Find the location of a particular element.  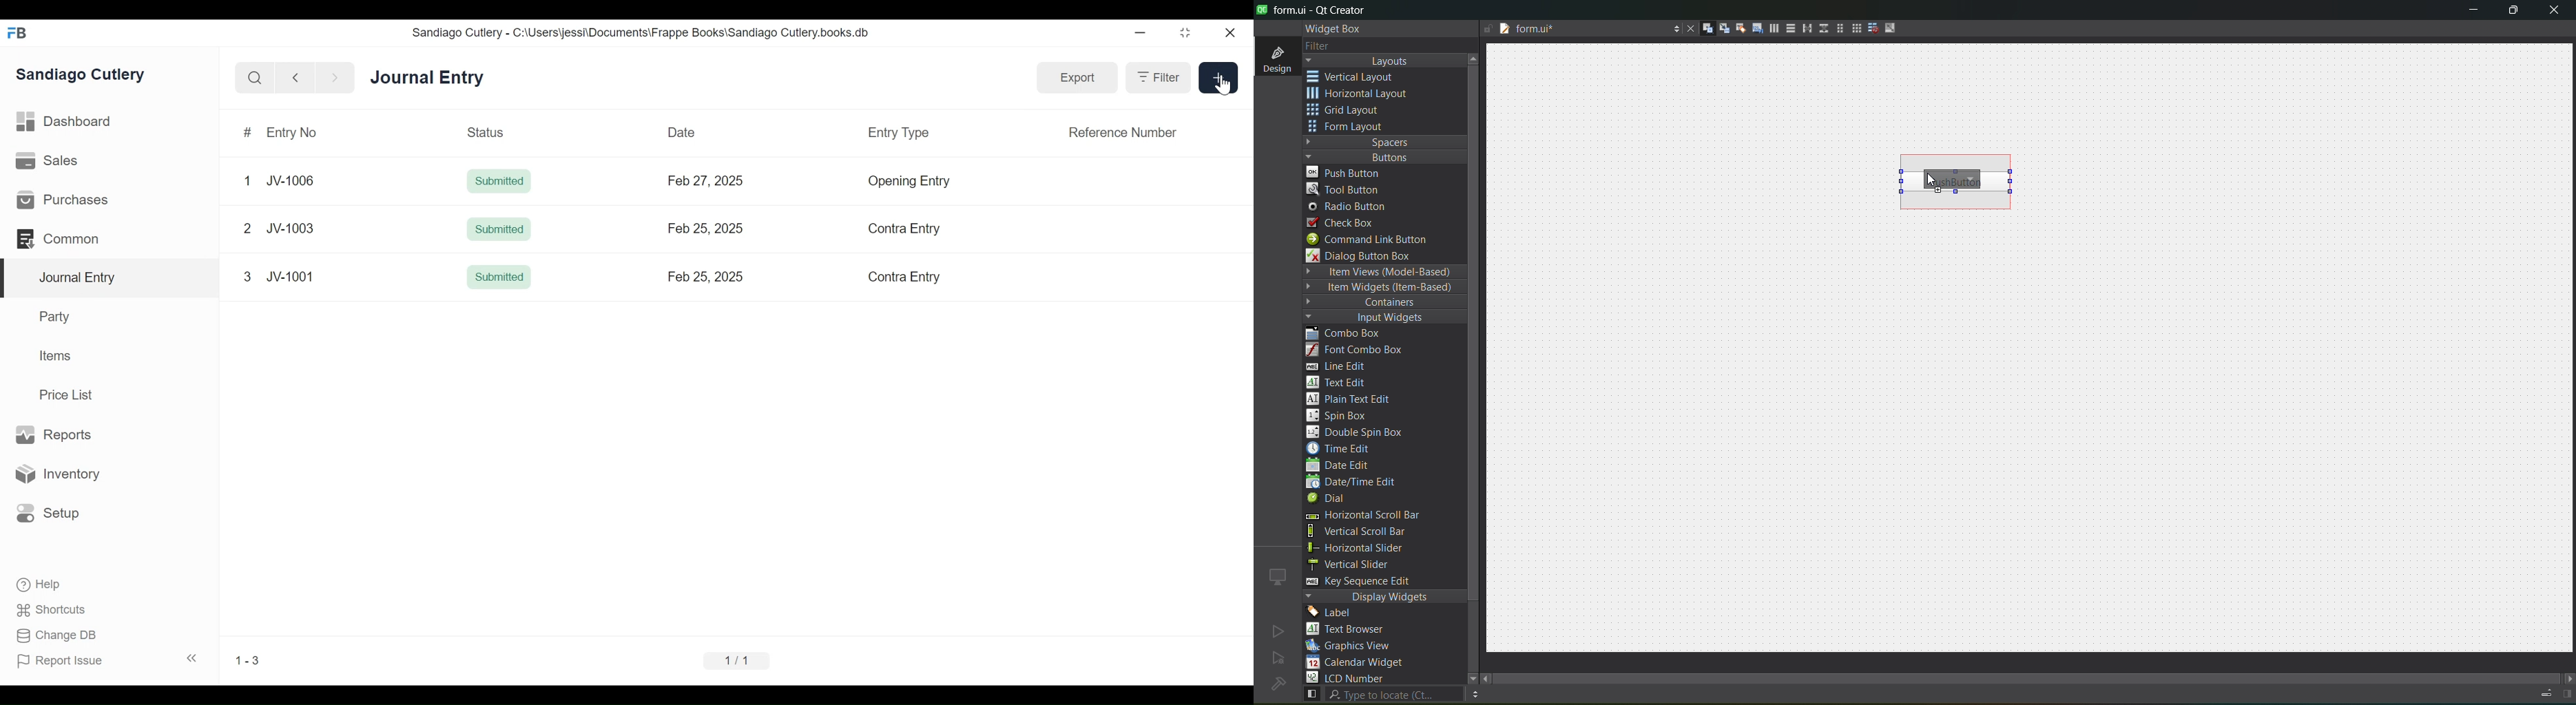

input widgets is located at coordinates (1378, 318).